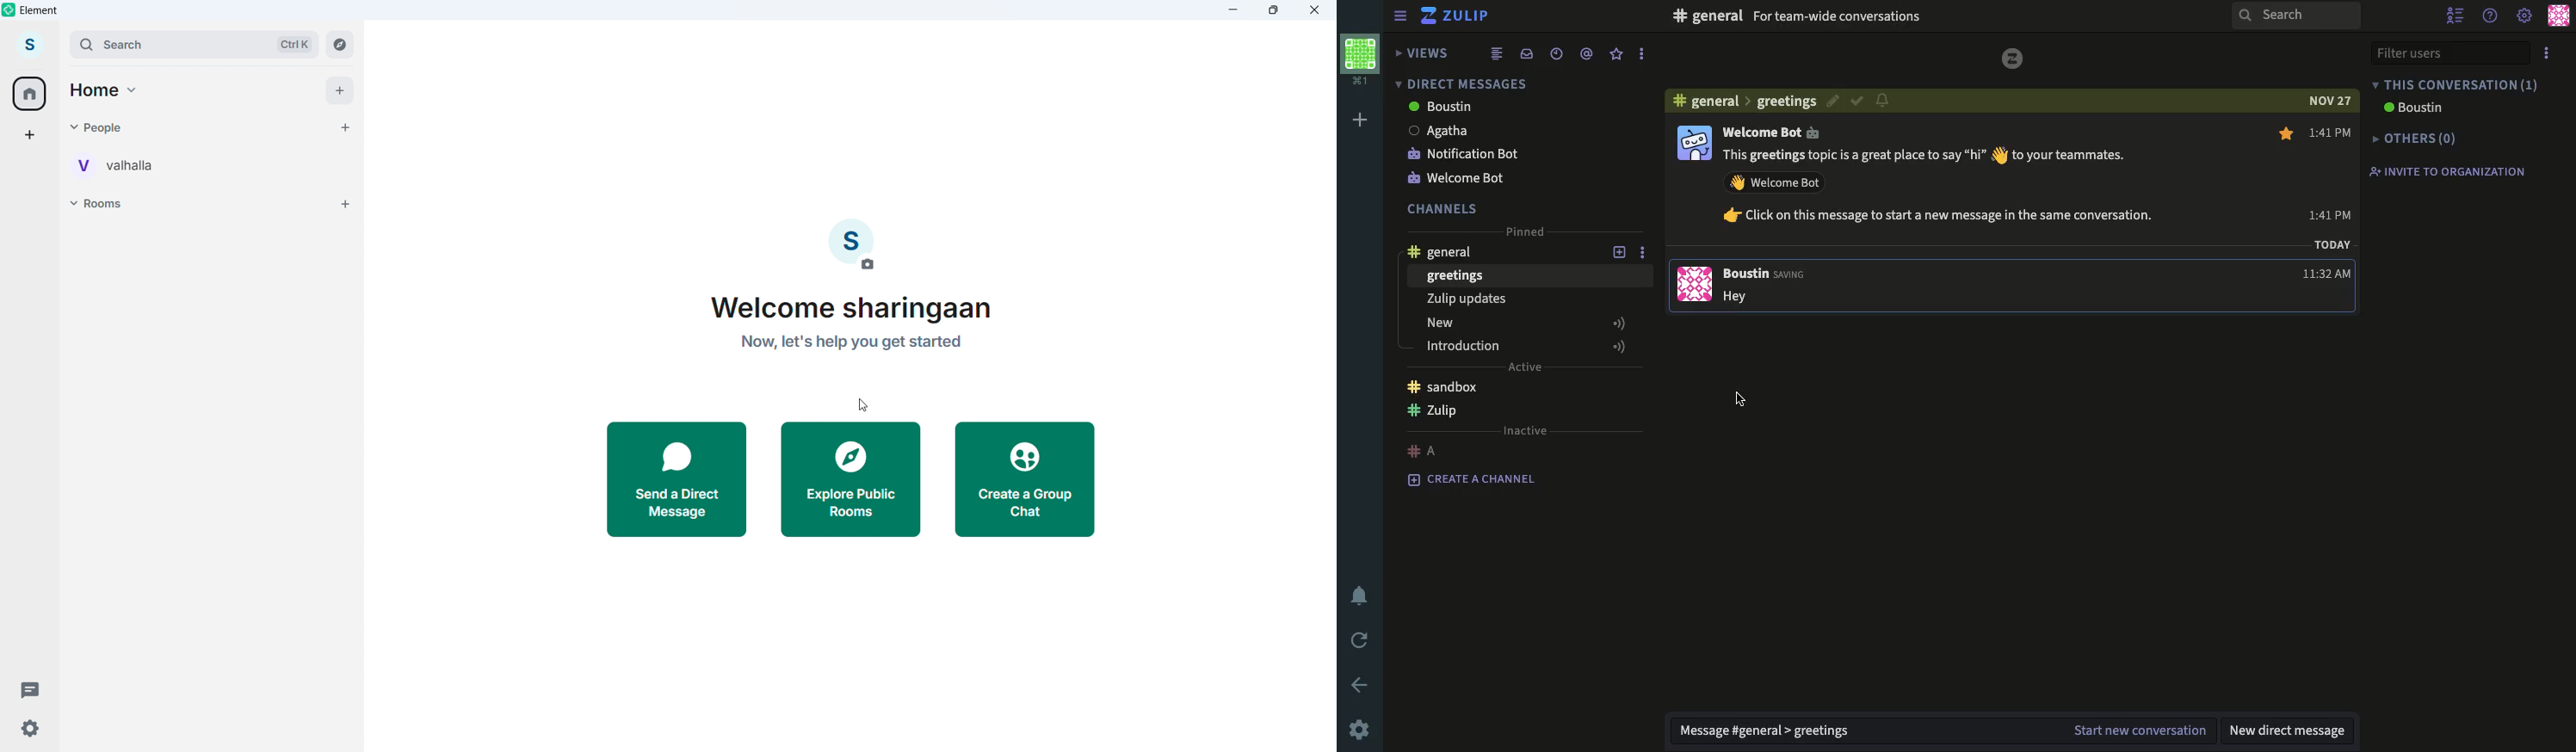 This screenshot has width=2576, height=756. What do you see at coordinates (2013, 59) in the screenshot?
I see `Zulip` at bounding box center [2013, 59].